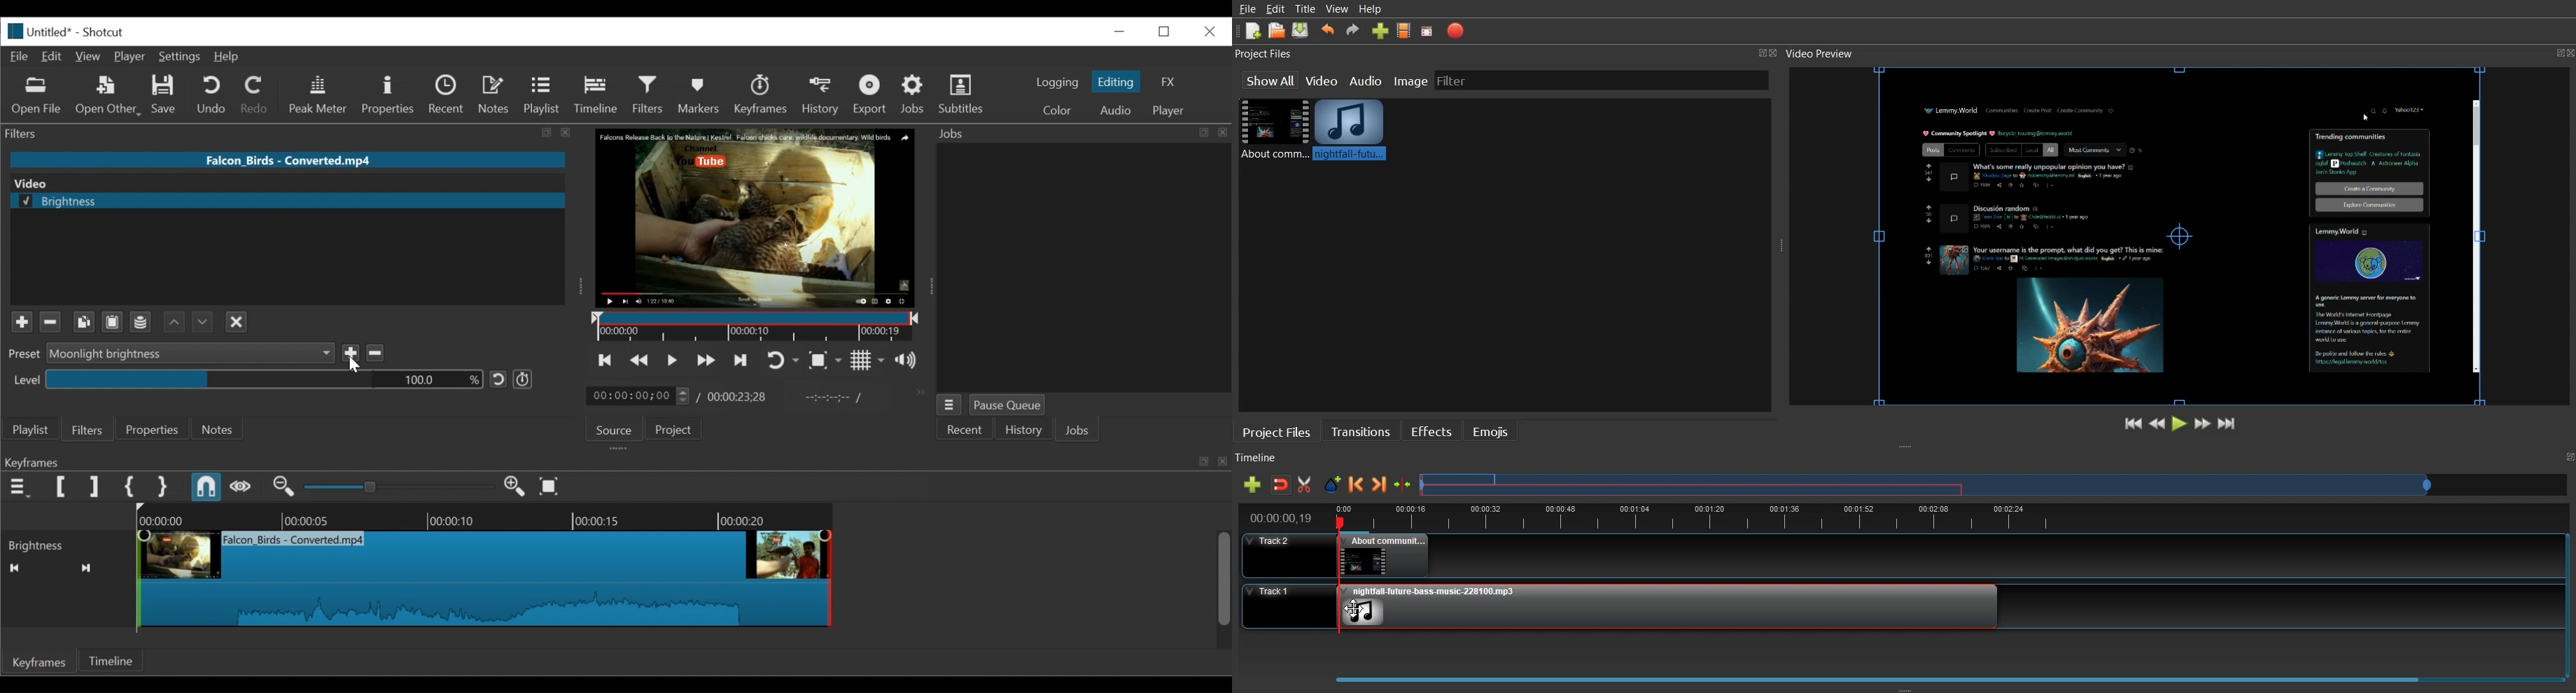  Describe the element at coordinates (130, 57) in the screenshot. I see `Player` at that location.